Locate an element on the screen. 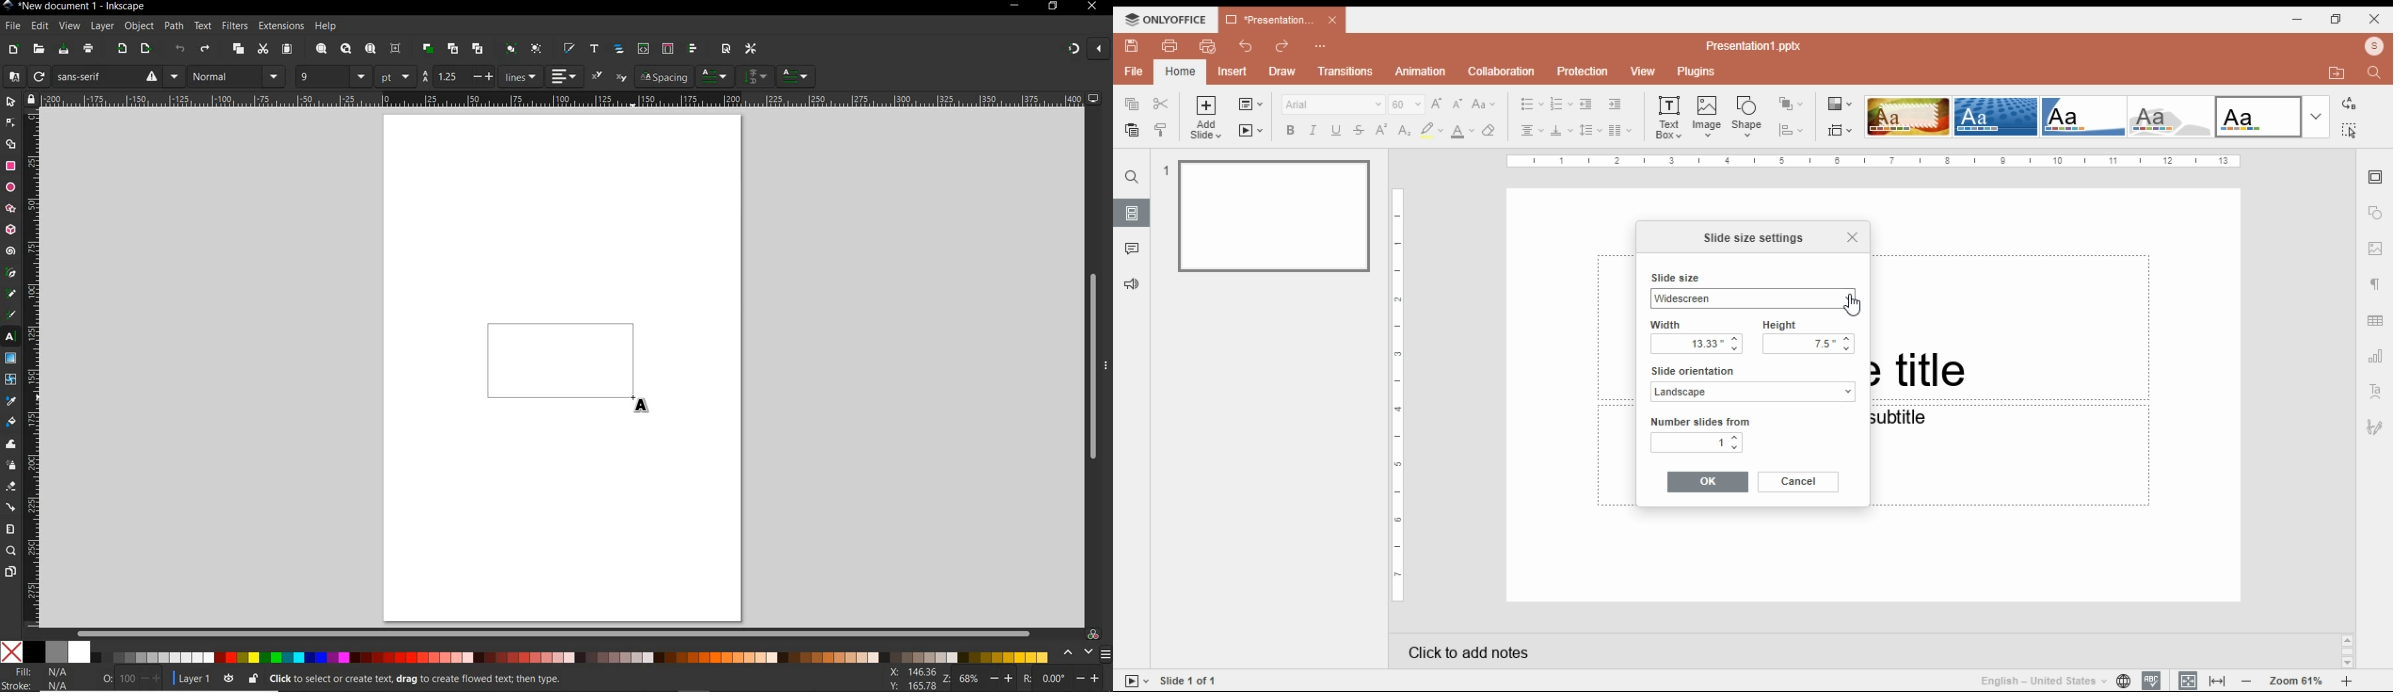  image settings is located at coordinates (2376, 250).